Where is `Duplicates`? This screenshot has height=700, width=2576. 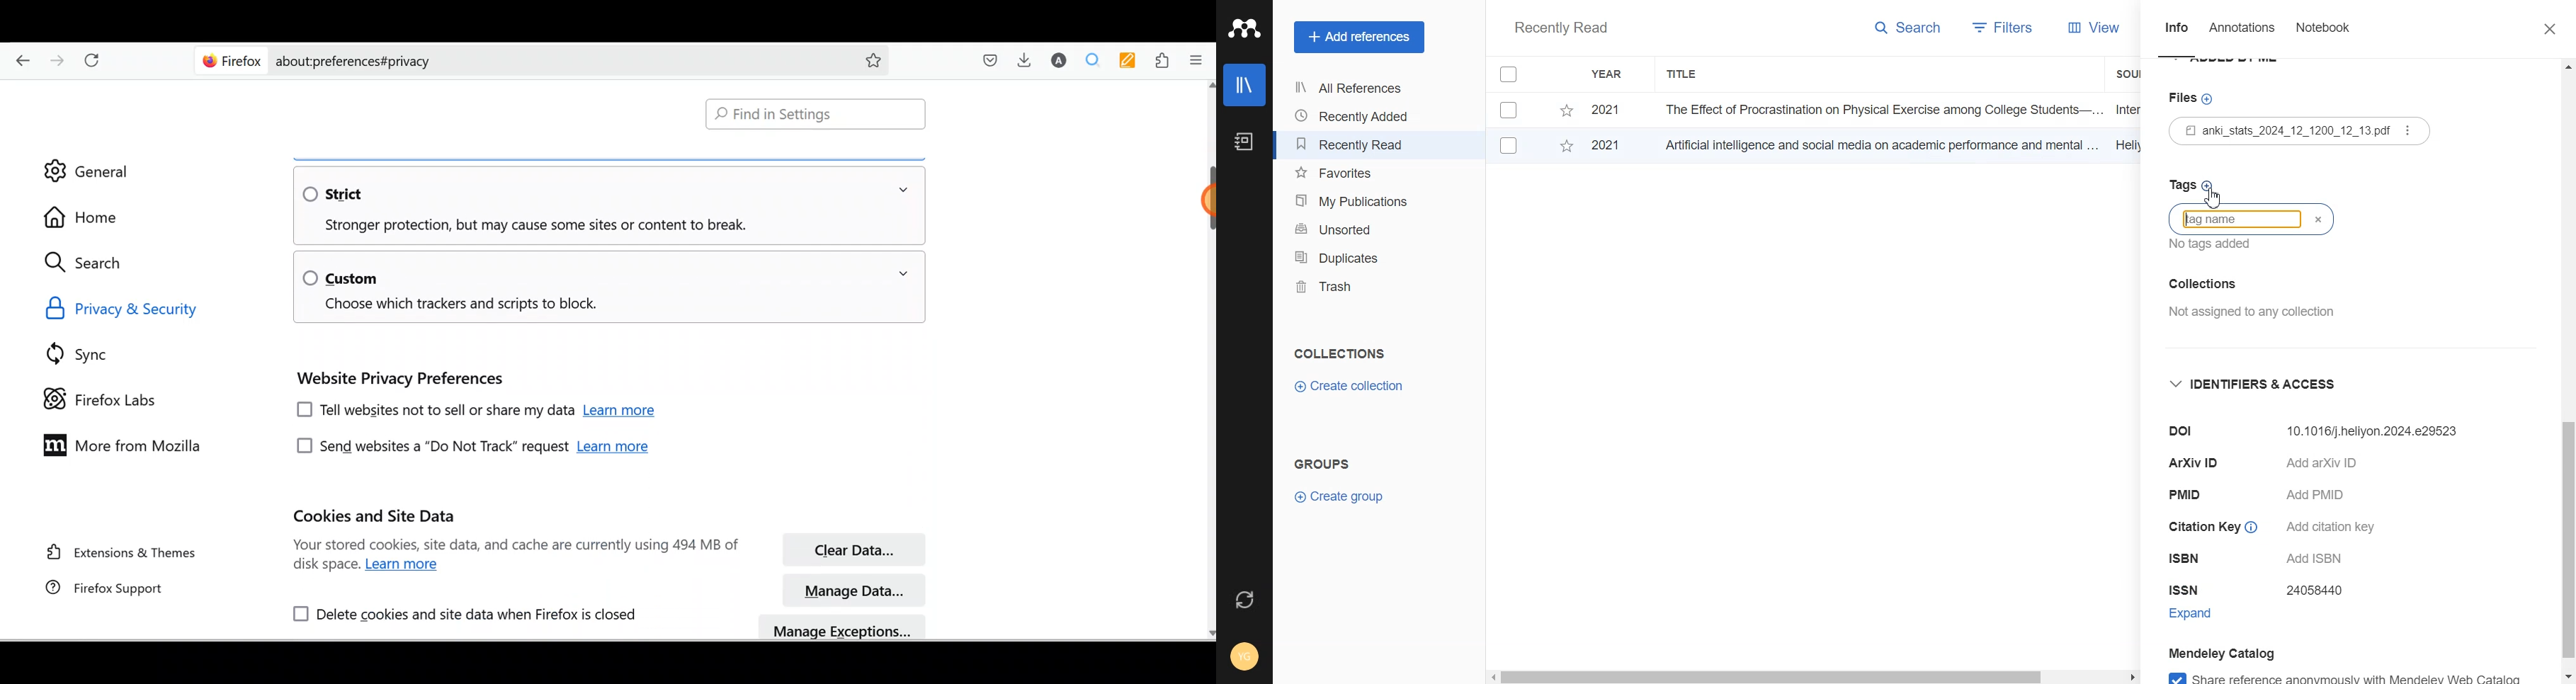
Duplicates is located at coordinates (1355, 257).